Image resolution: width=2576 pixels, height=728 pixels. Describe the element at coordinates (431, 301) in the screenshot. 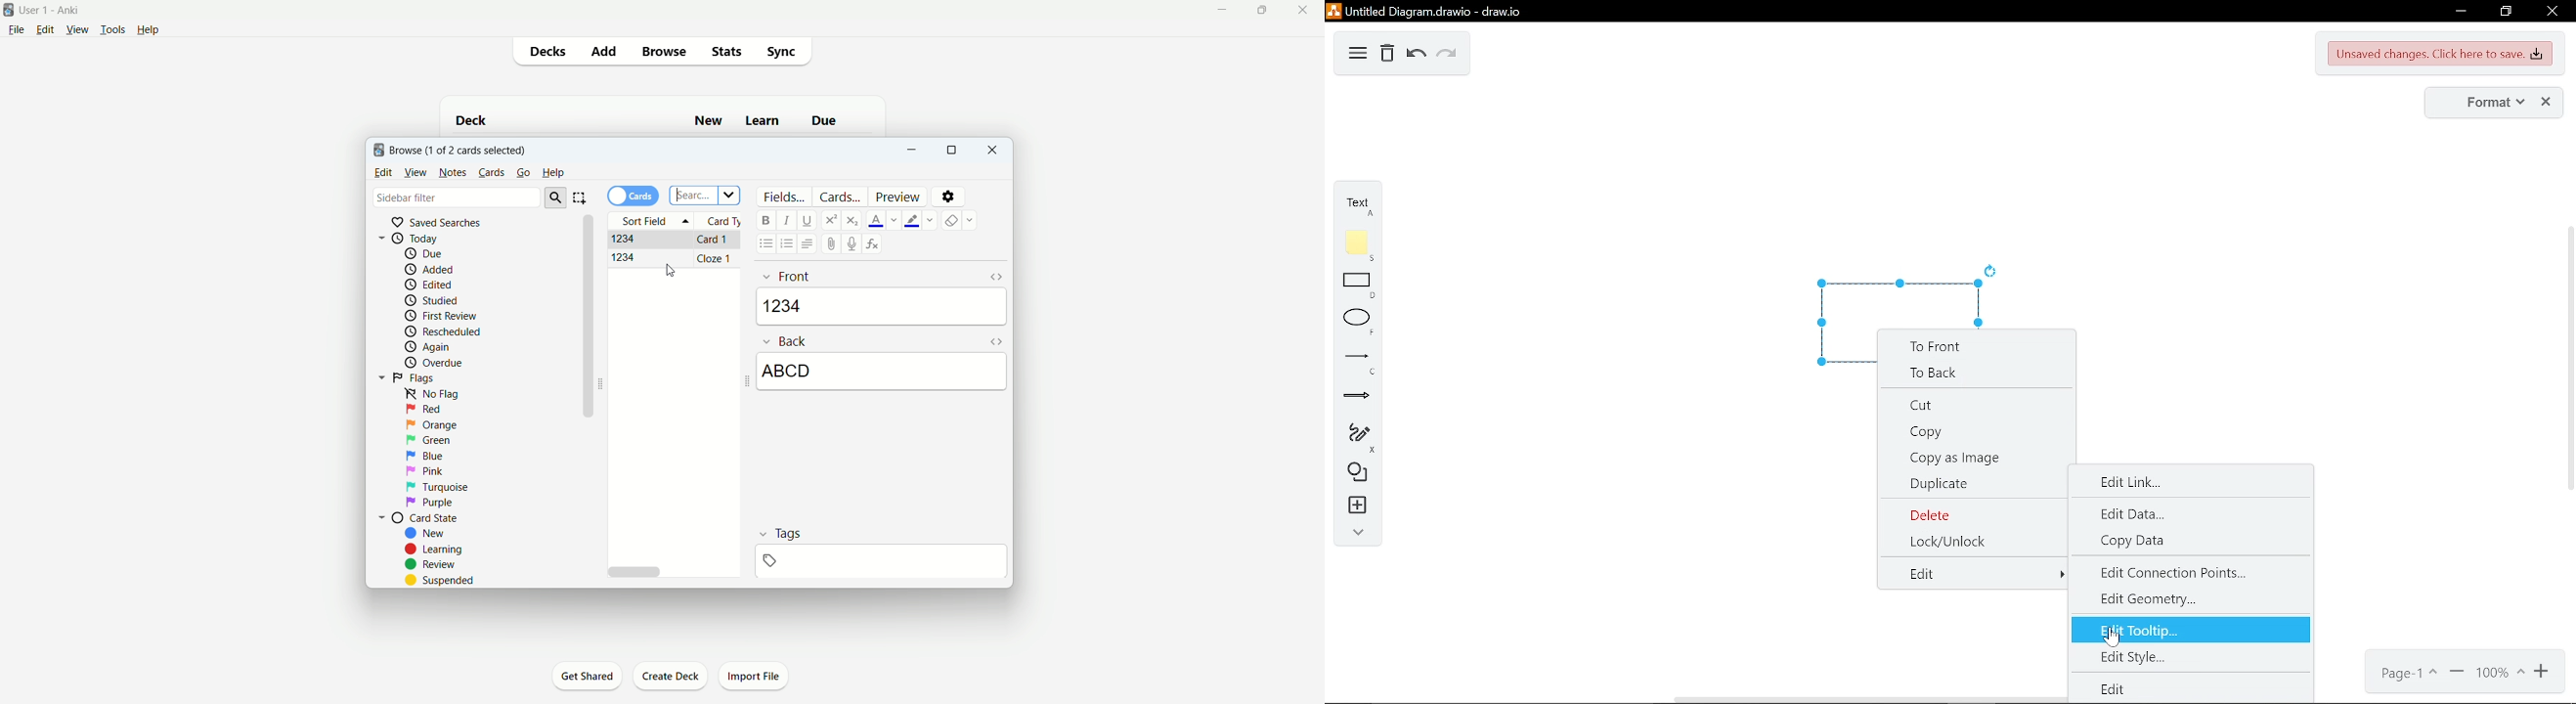

I see `studied` at that location.